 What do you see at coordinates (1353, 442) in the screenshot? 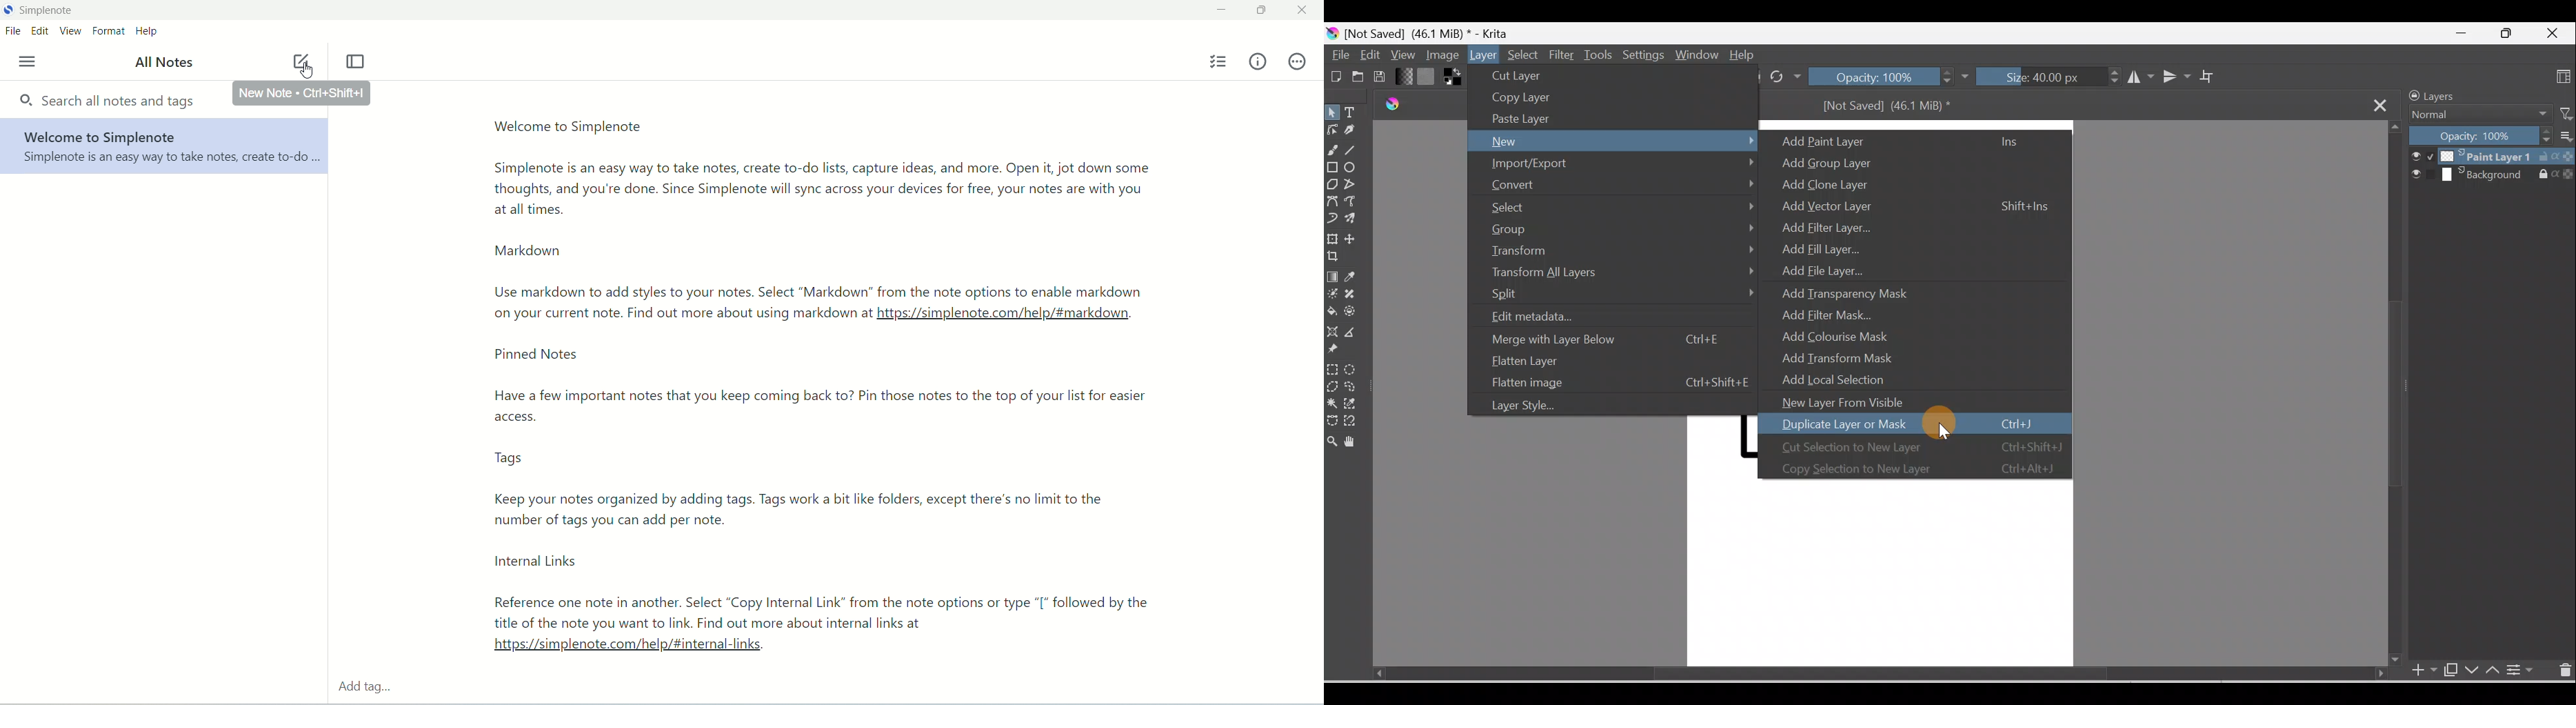
I see `Pan tool` at bounding box center [1353, 442].